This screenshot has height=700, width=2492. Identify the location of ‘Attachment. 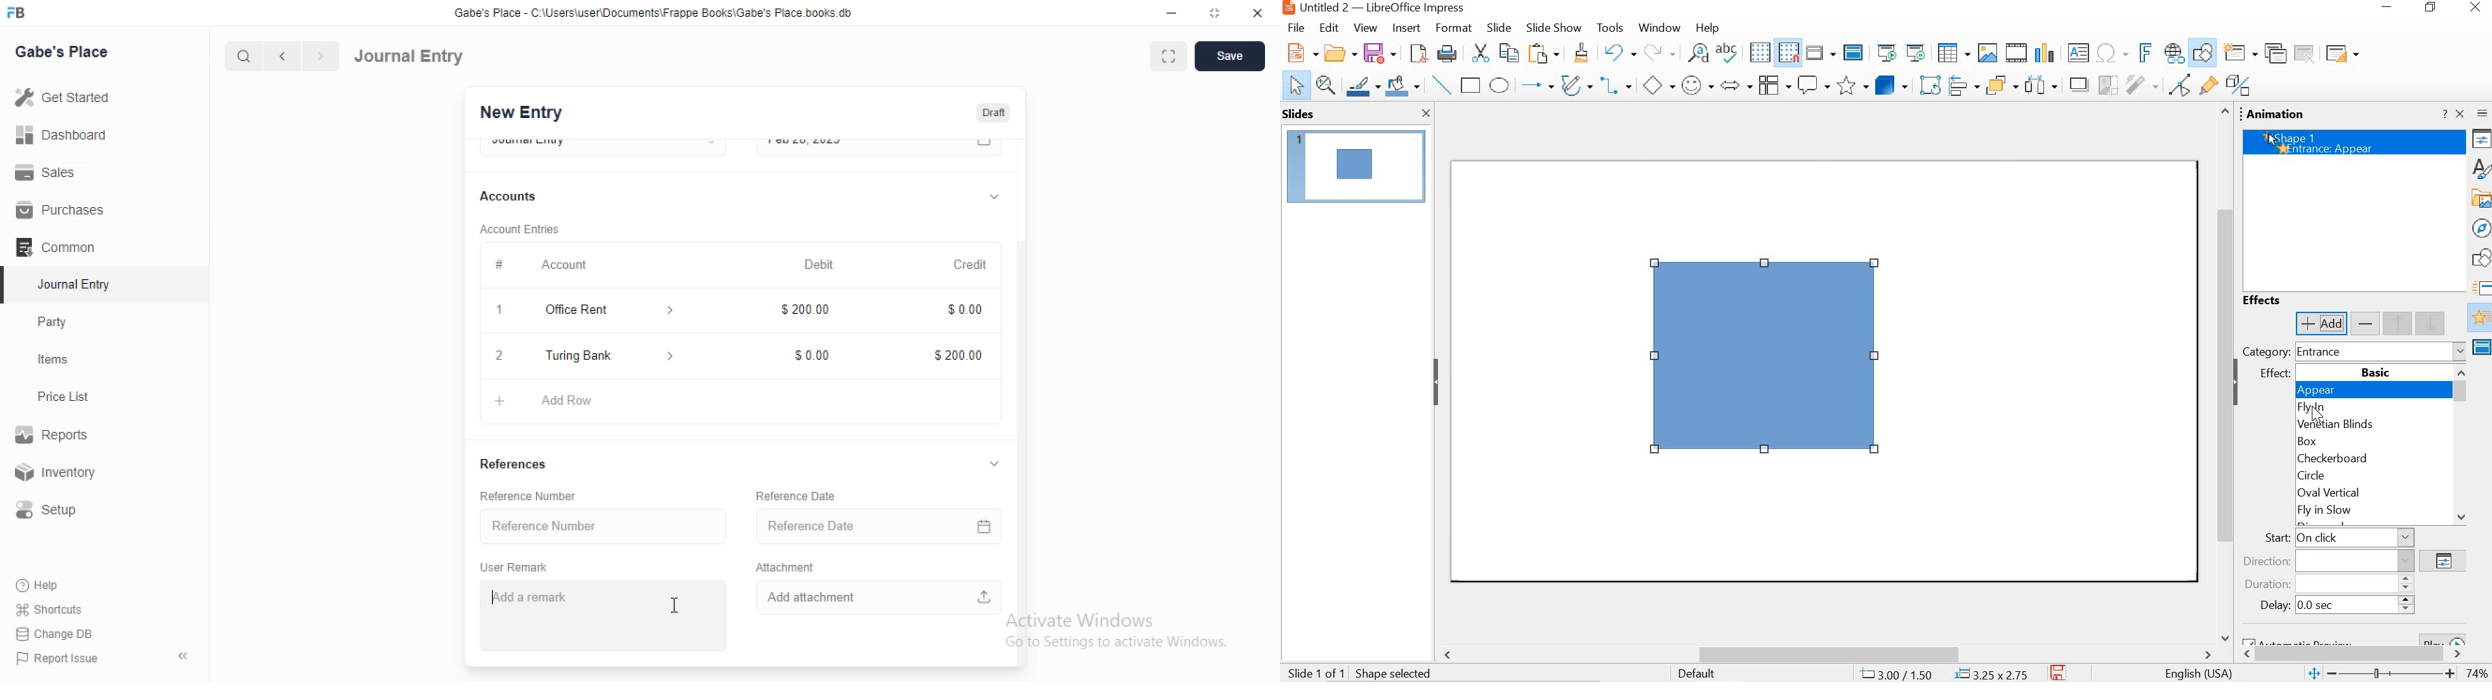
(801, 567).